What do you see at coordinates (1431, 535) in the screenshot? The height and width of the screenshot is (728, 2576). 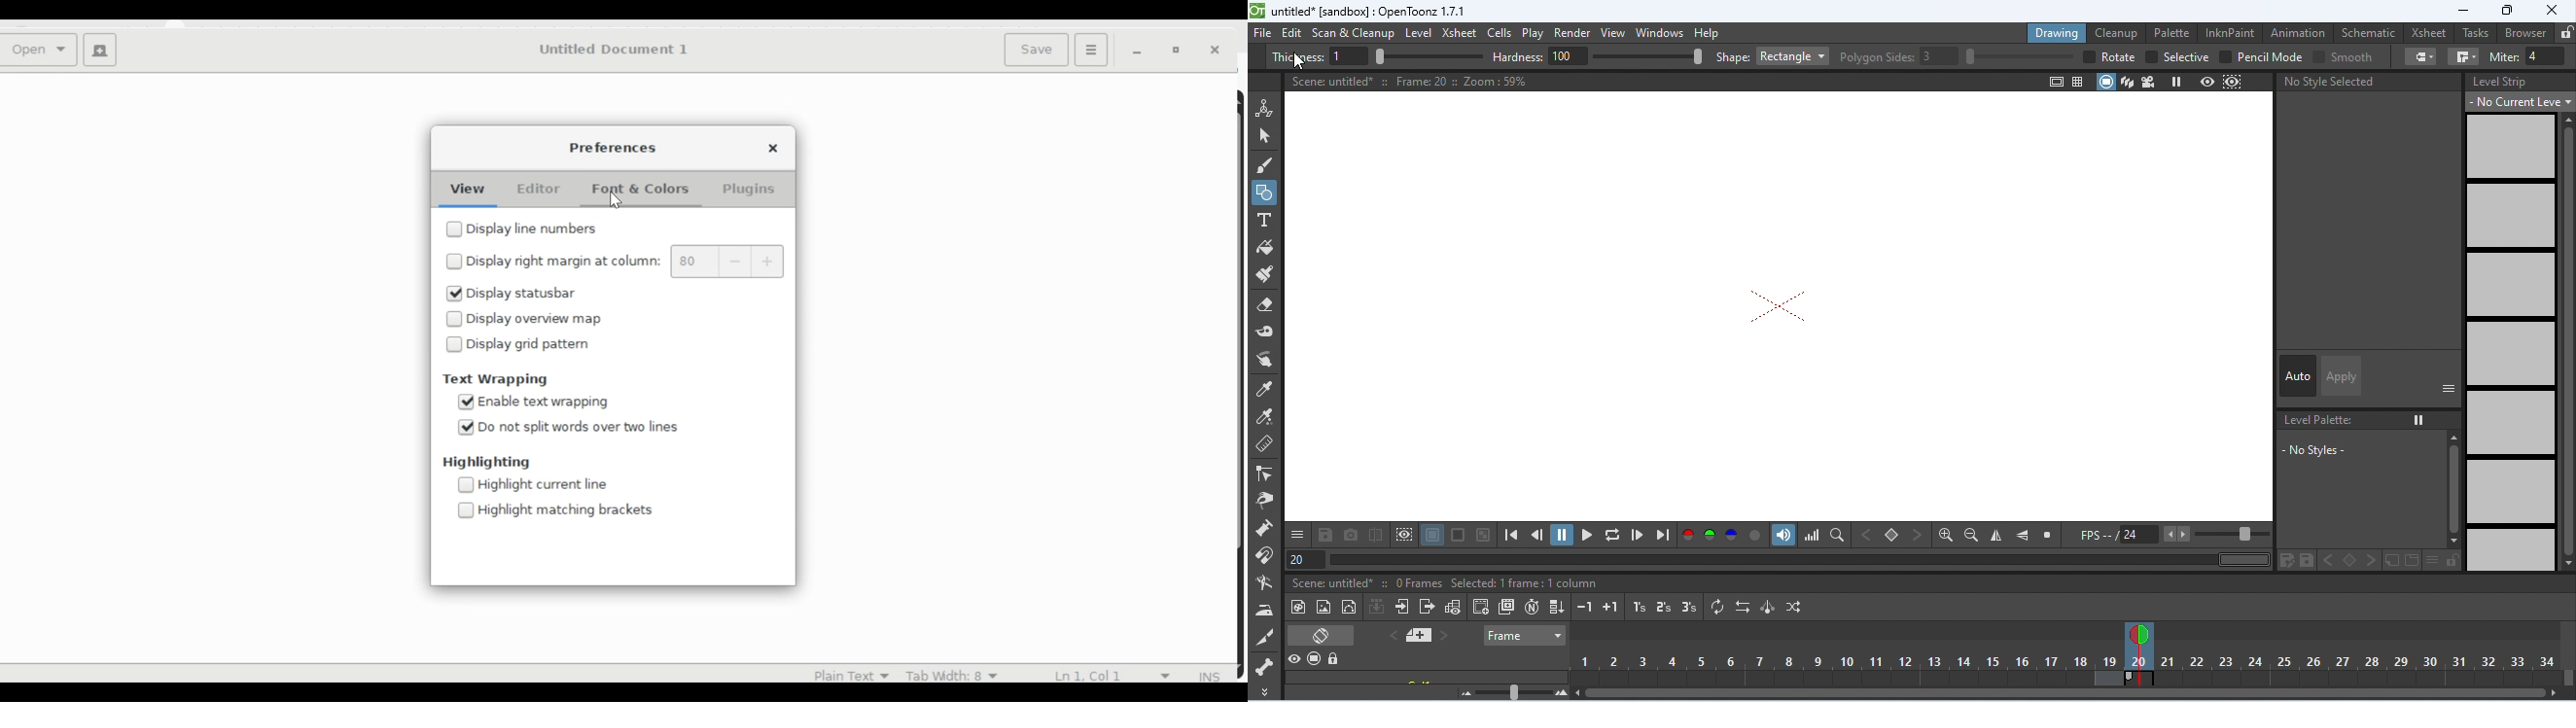 I see `white background` at bounding box center [1431, 535].